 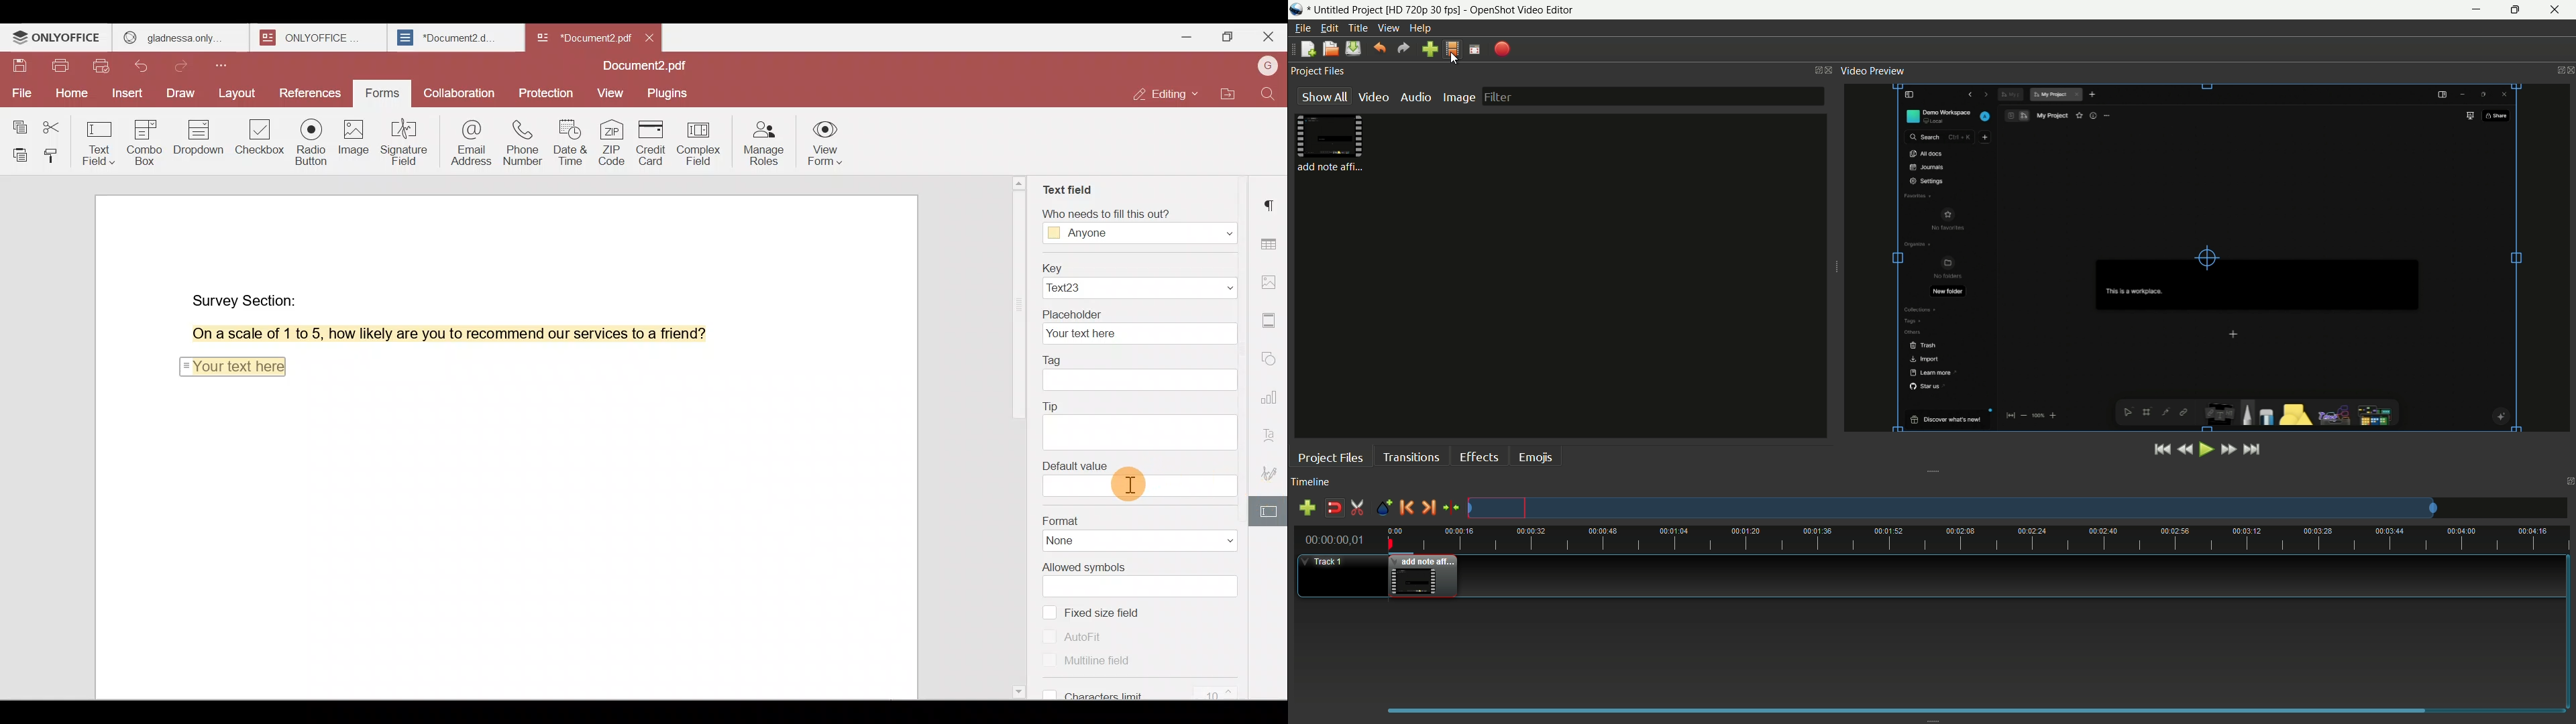 I want to click on project files, so click(x=1330, y=459).